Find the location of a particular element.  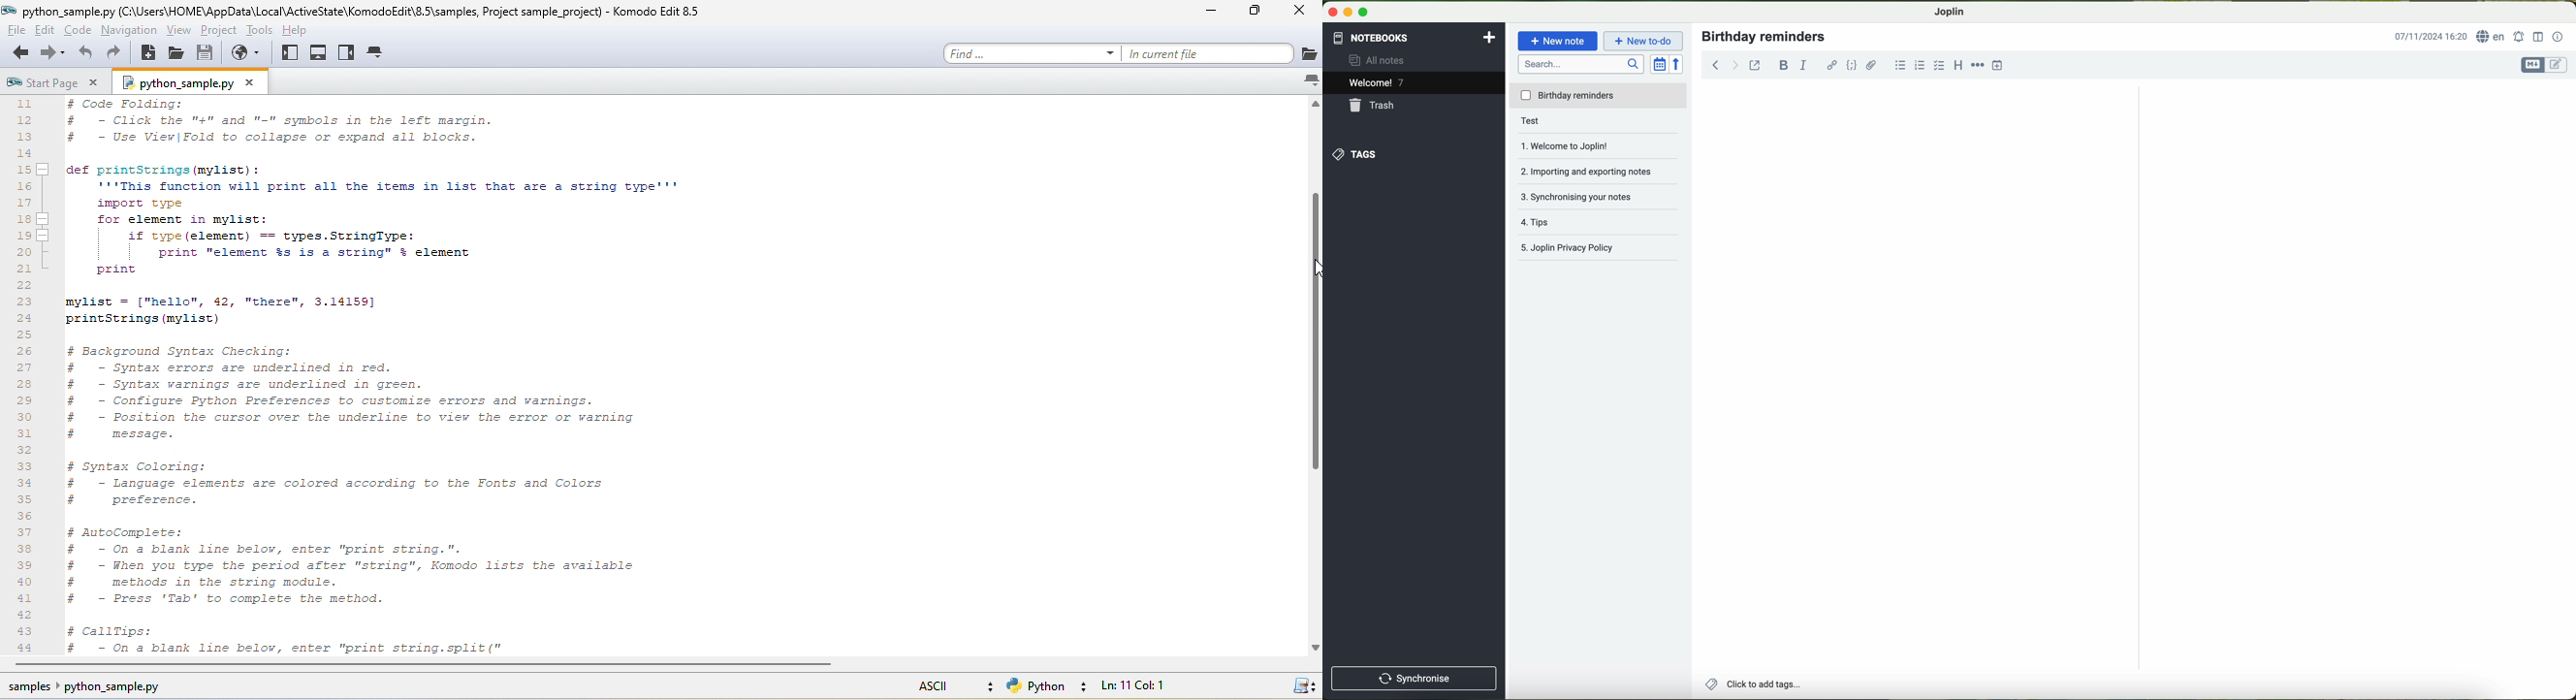

test is located at coordinates (1547, 122).